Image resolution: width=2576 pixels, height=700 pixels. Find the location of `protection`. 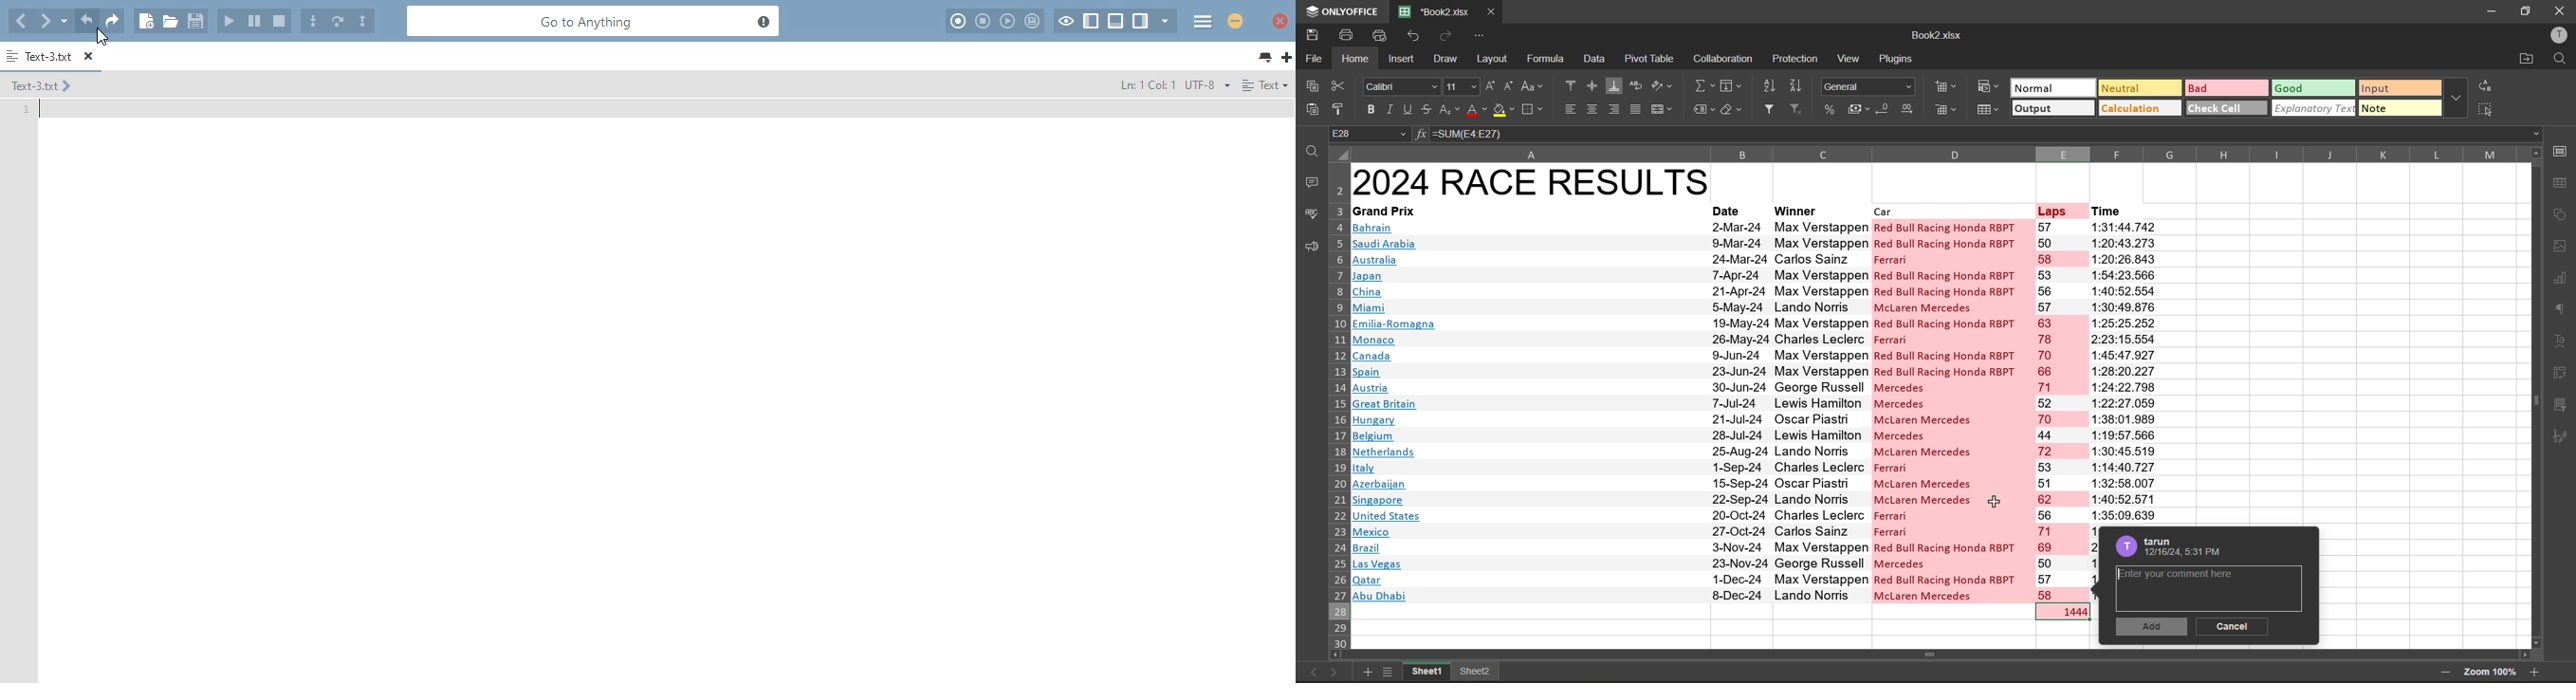

protection is located at coordinates (1796, 59).